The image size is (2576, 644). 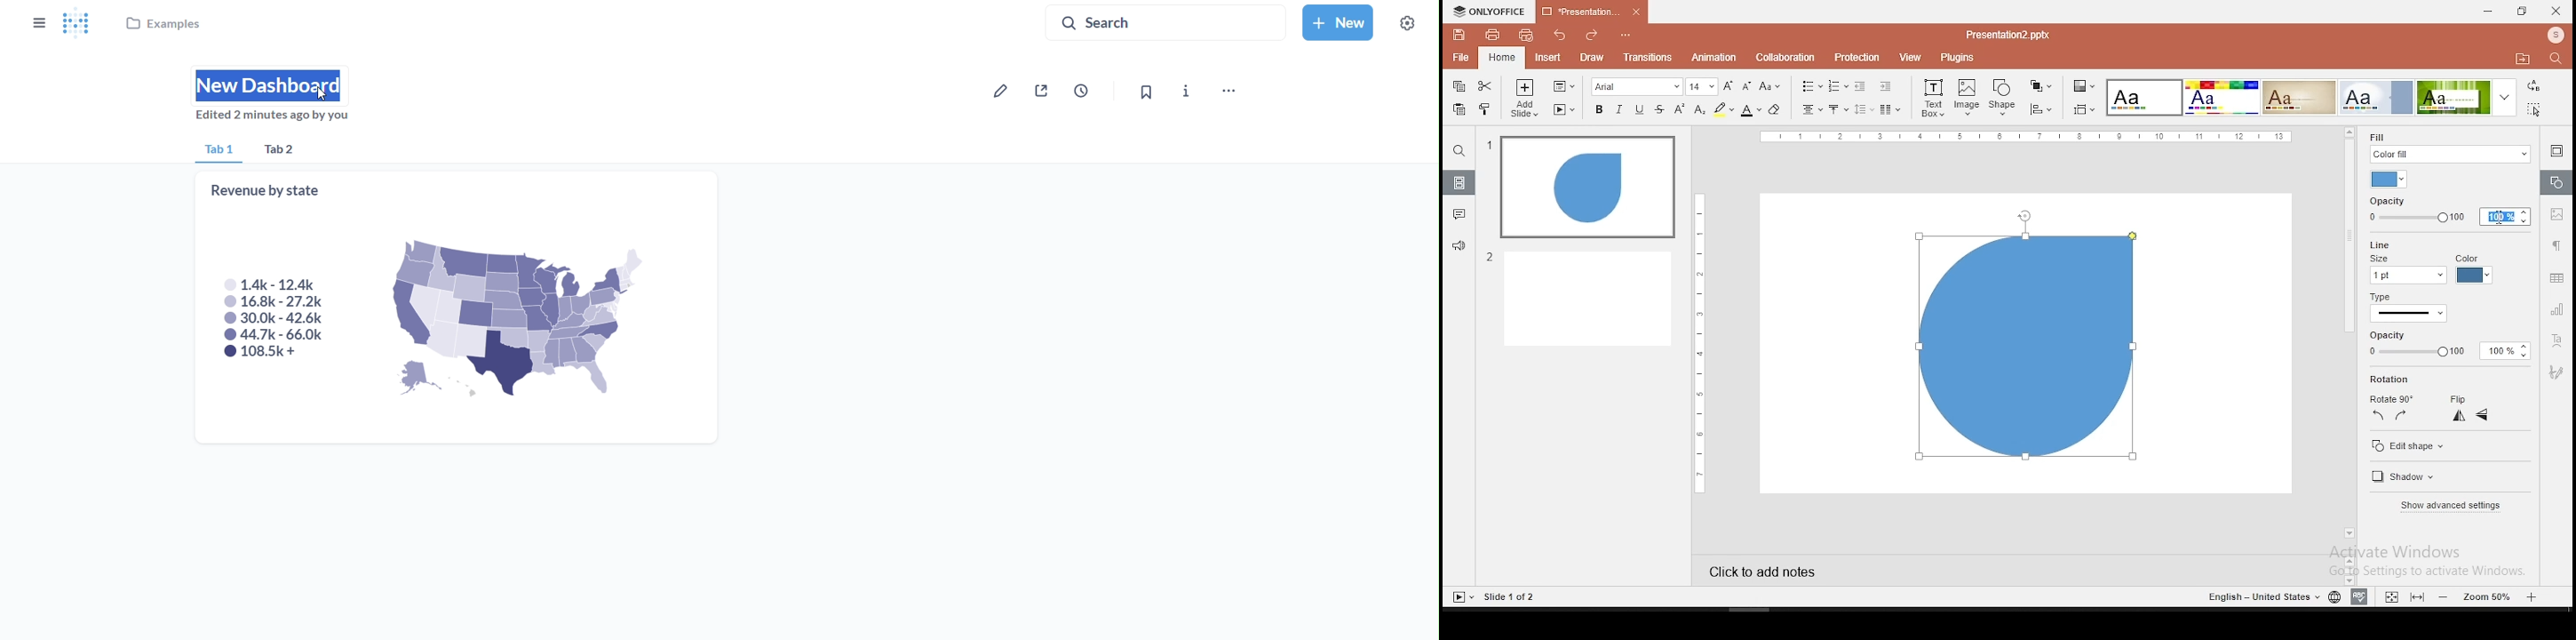 What do you see at coordinates (1703, 87) in the screenshot?
I see `font size` at bounding box center [1703, 87].